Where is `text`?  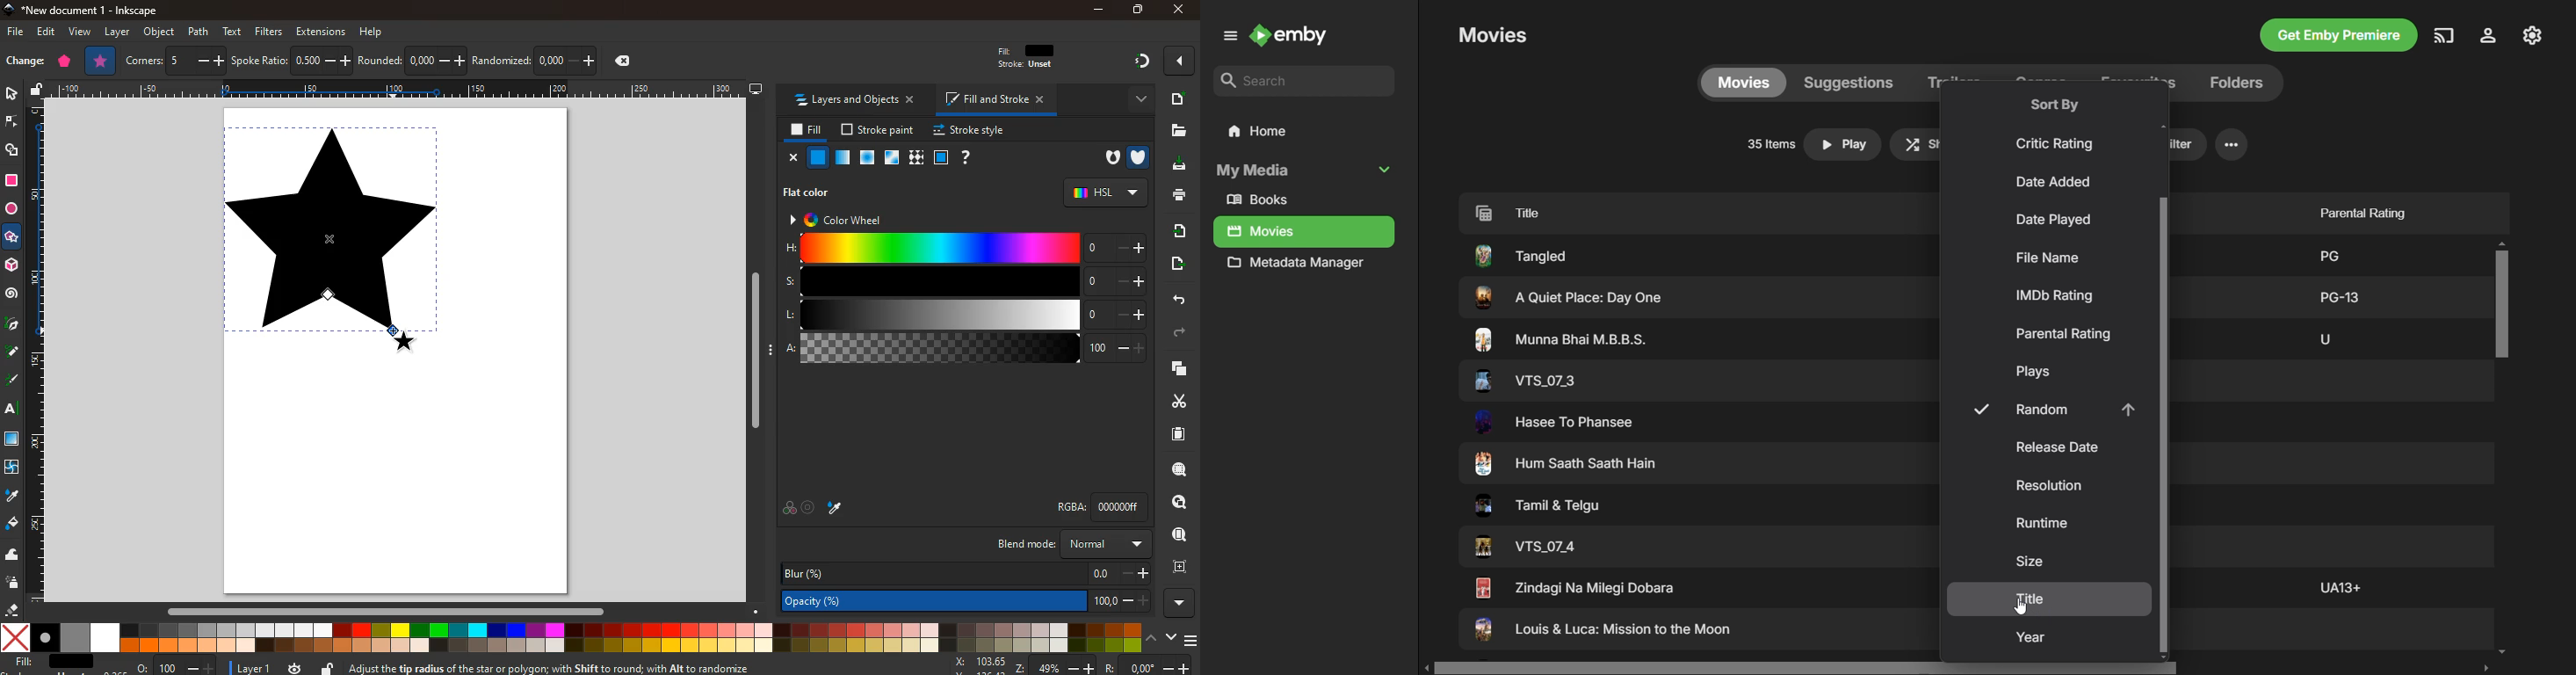 text is located at coordinates (12, 408).